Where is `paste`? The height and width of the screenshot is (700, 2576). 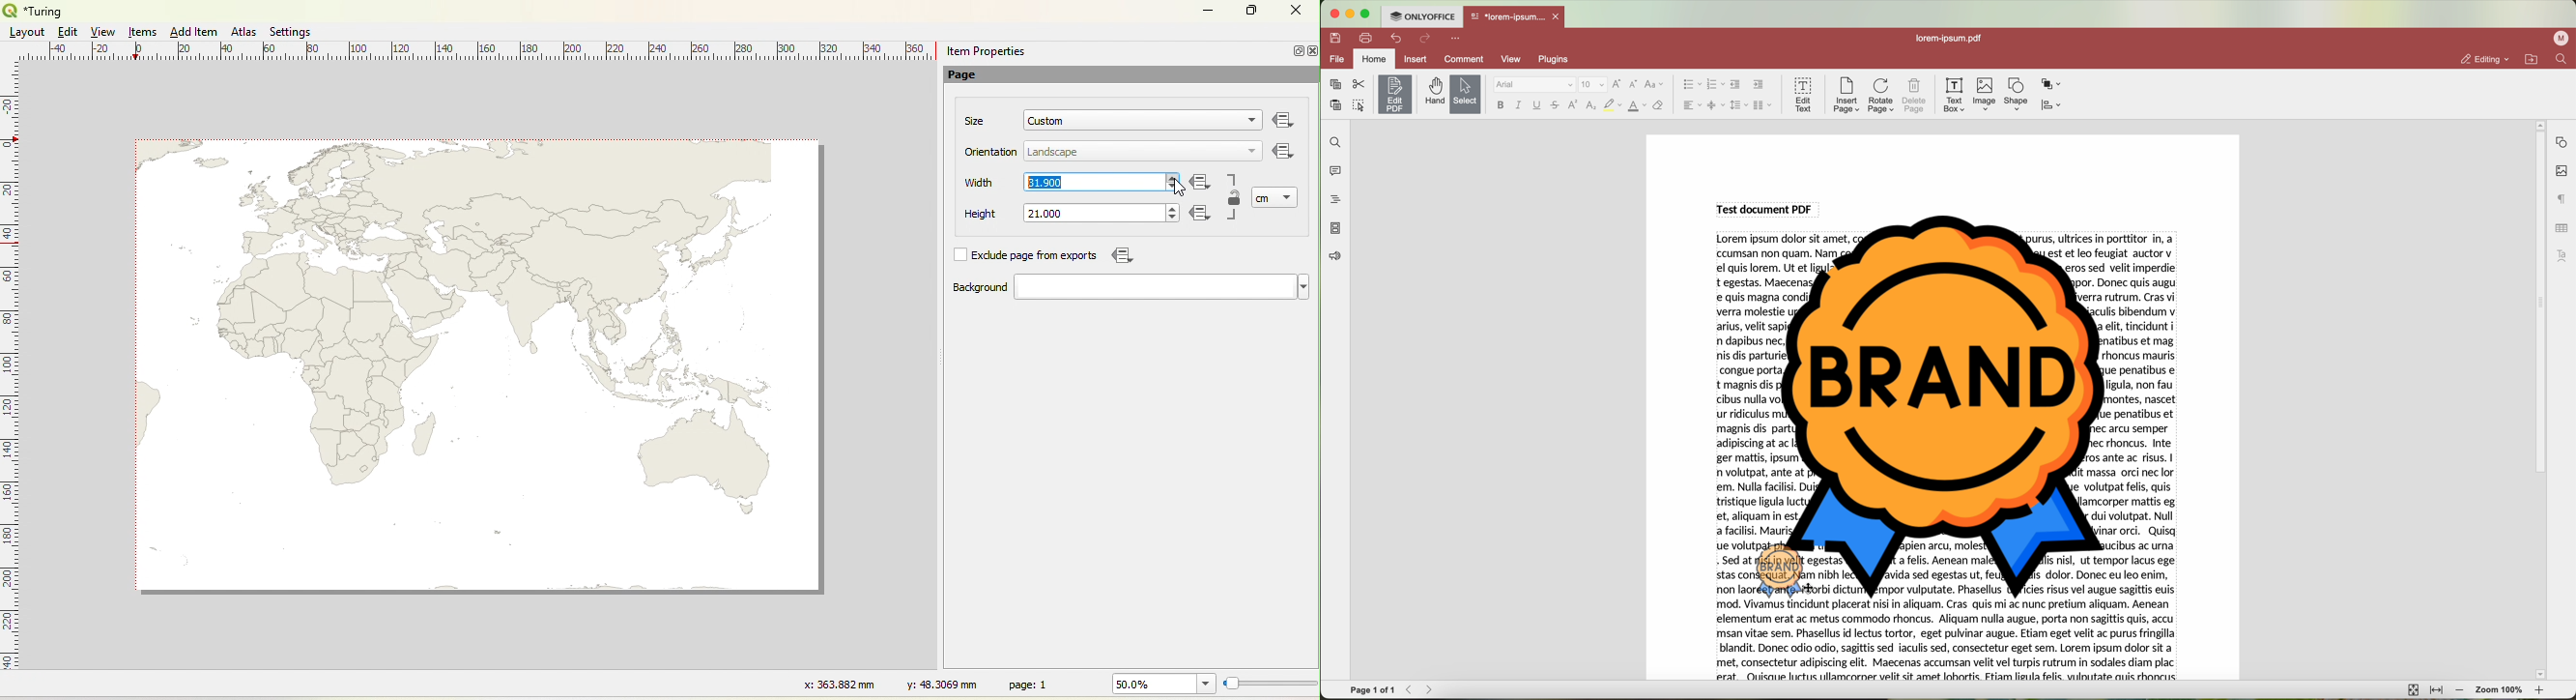 paste is located at coordinates (1336, 106).